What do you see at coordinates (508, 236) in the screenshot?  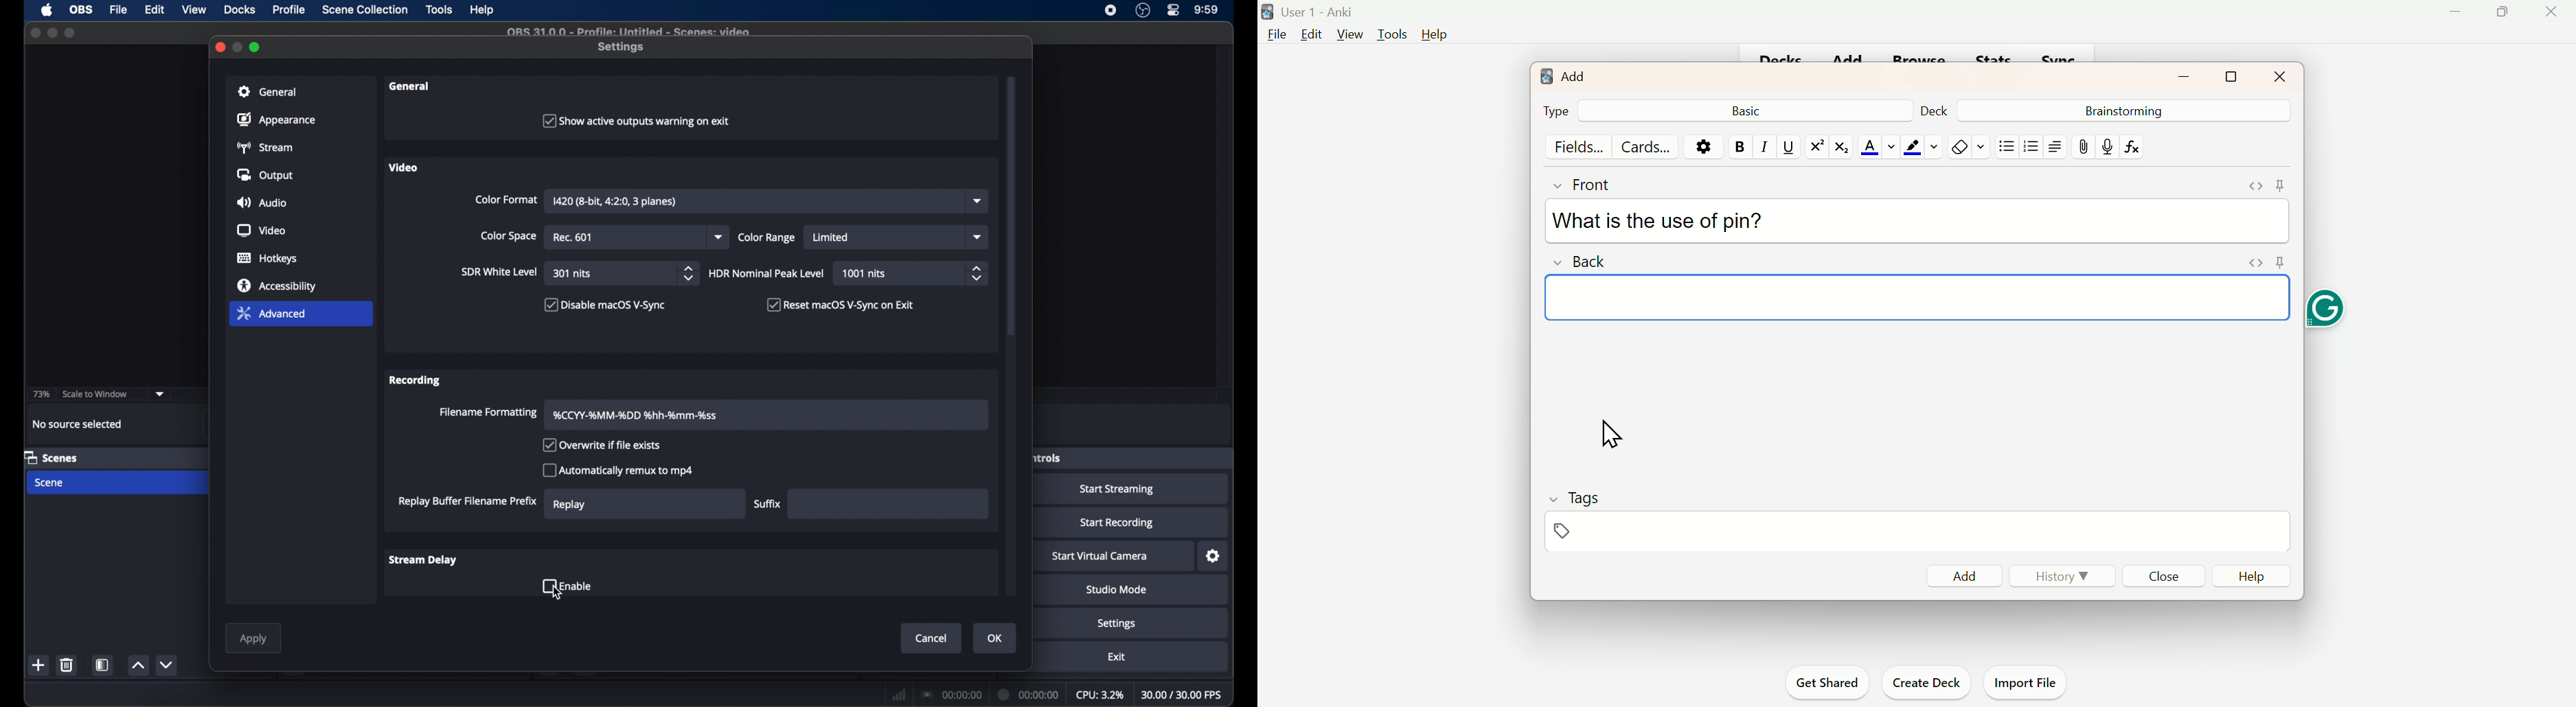 I see `color space` at bounding box center [508, 236].